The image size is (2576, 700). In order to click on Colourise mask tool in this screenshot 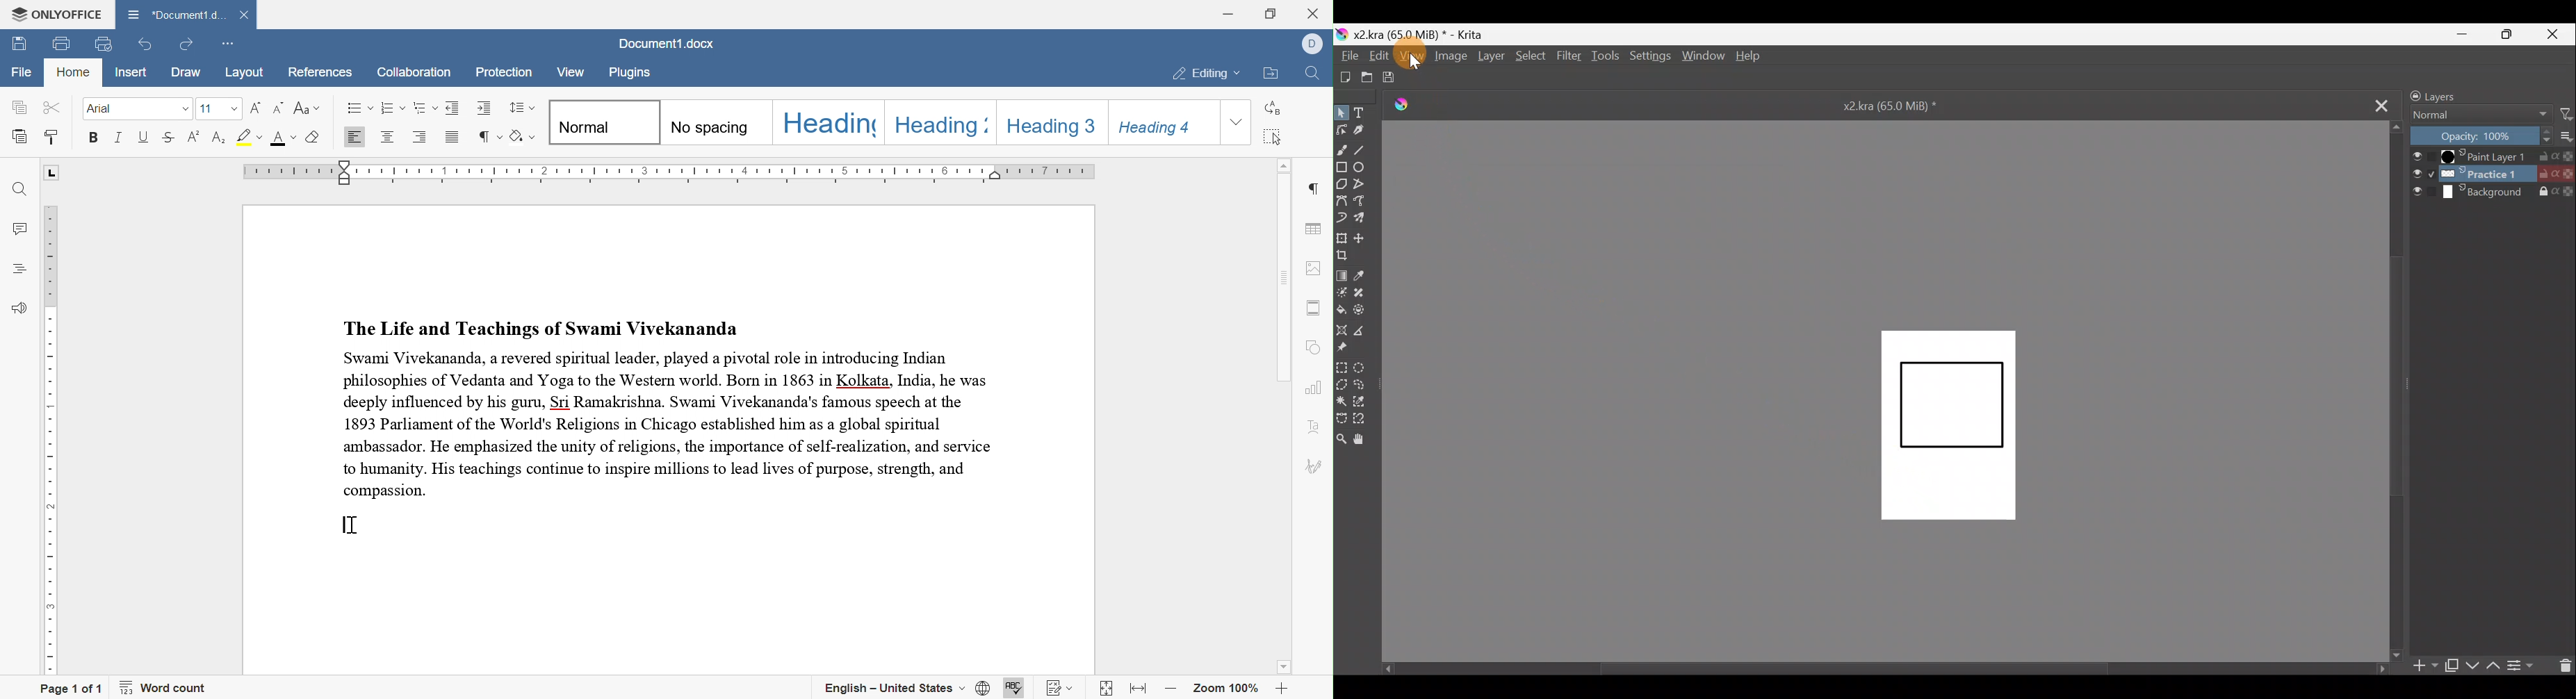, I will do `click(1342, 294)`.